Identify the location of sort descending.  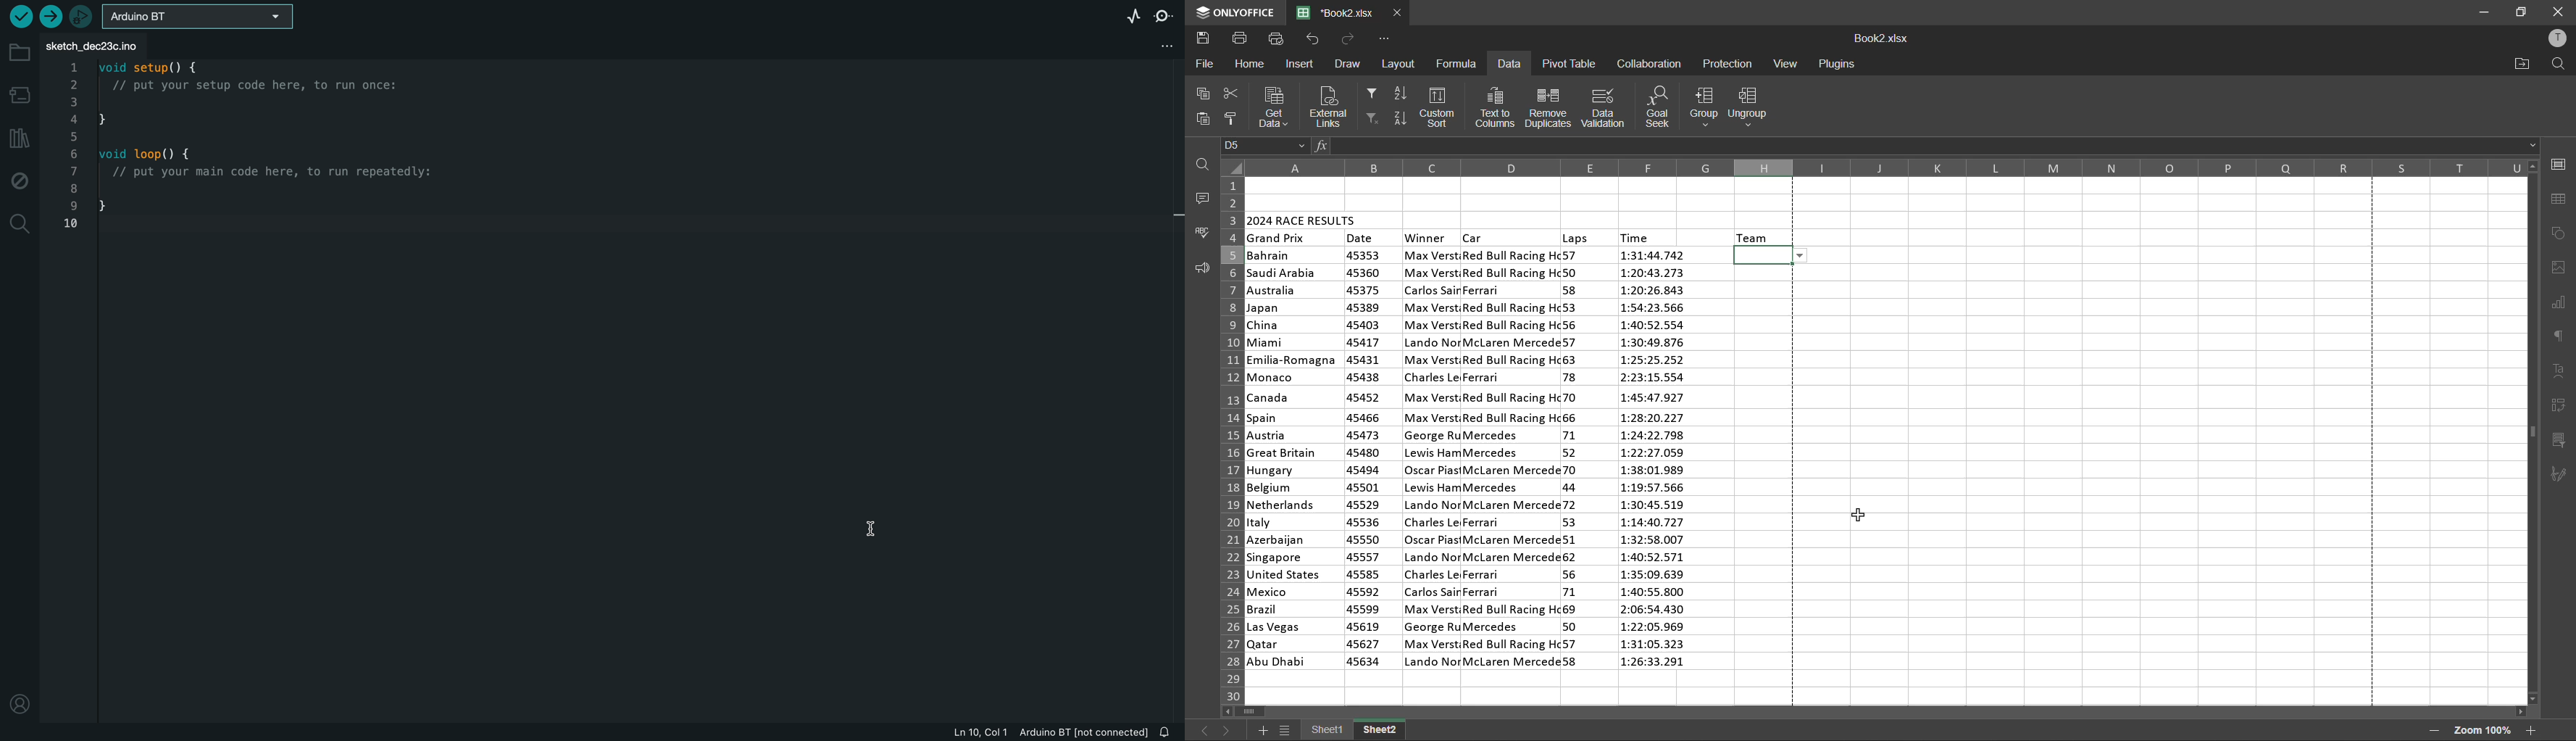
(1400, 116).